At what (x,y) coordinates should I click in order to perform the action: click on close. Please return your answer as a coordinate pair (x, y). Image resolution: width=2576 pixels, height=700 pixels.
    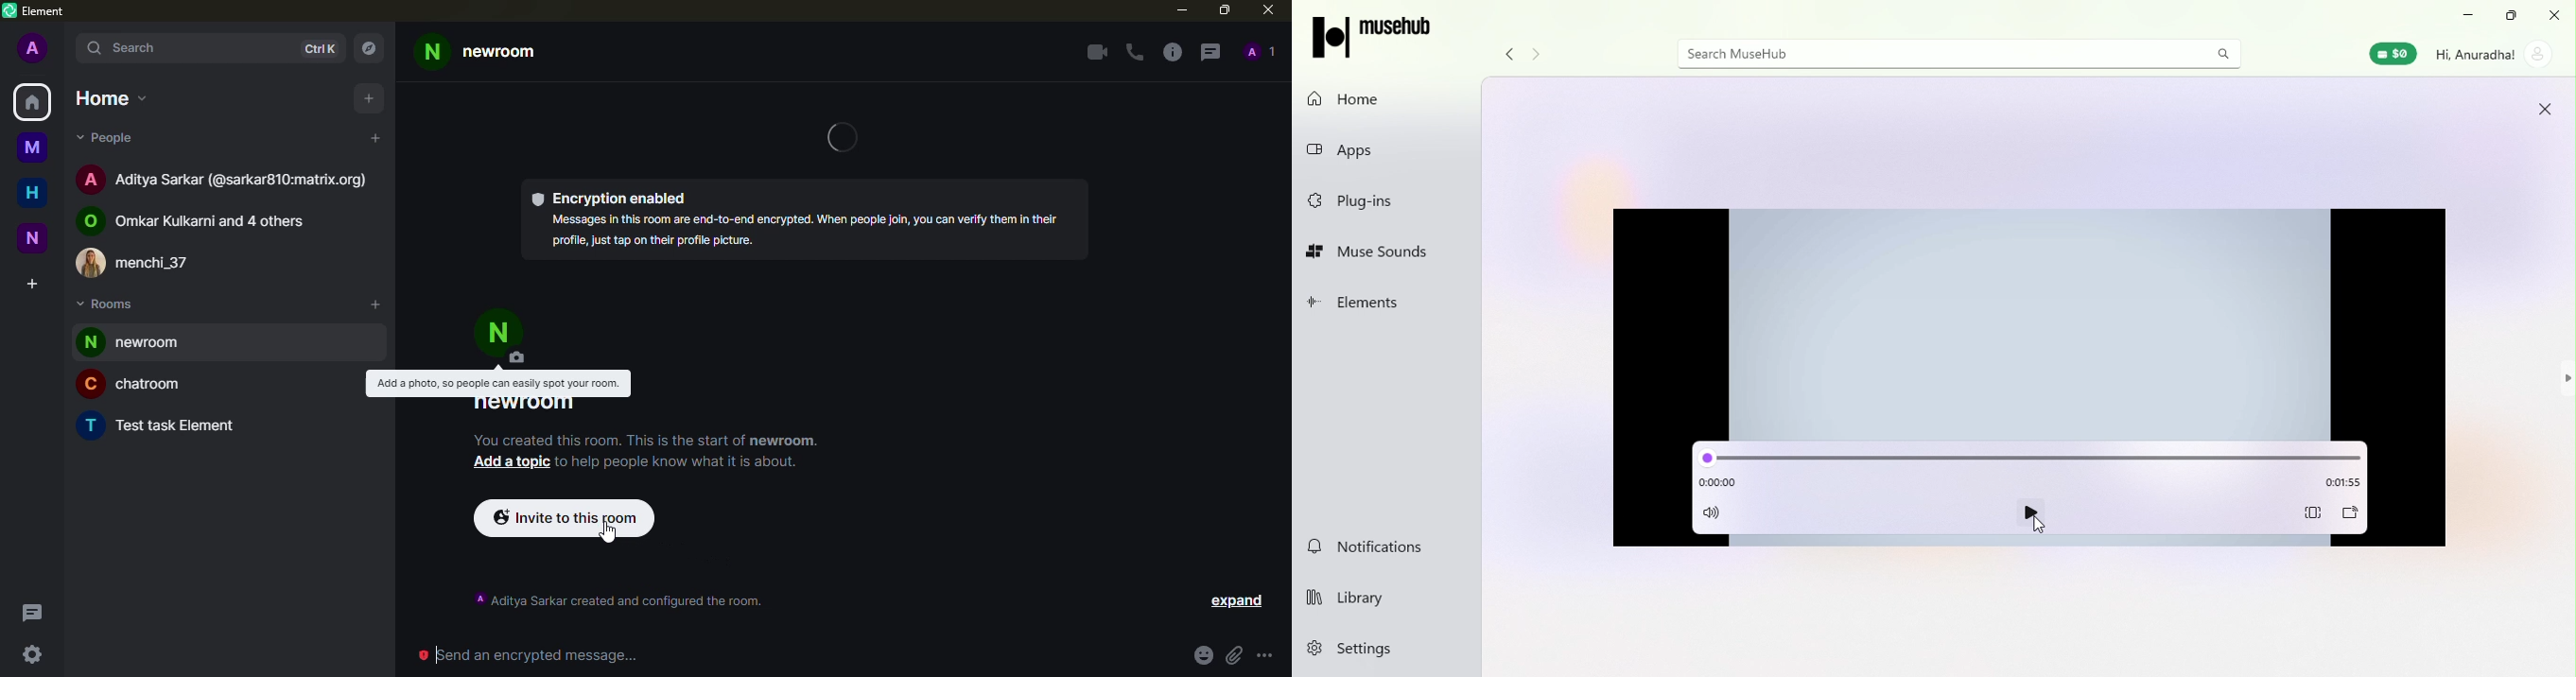
    Looking at the image, I should click on (2541, 107).